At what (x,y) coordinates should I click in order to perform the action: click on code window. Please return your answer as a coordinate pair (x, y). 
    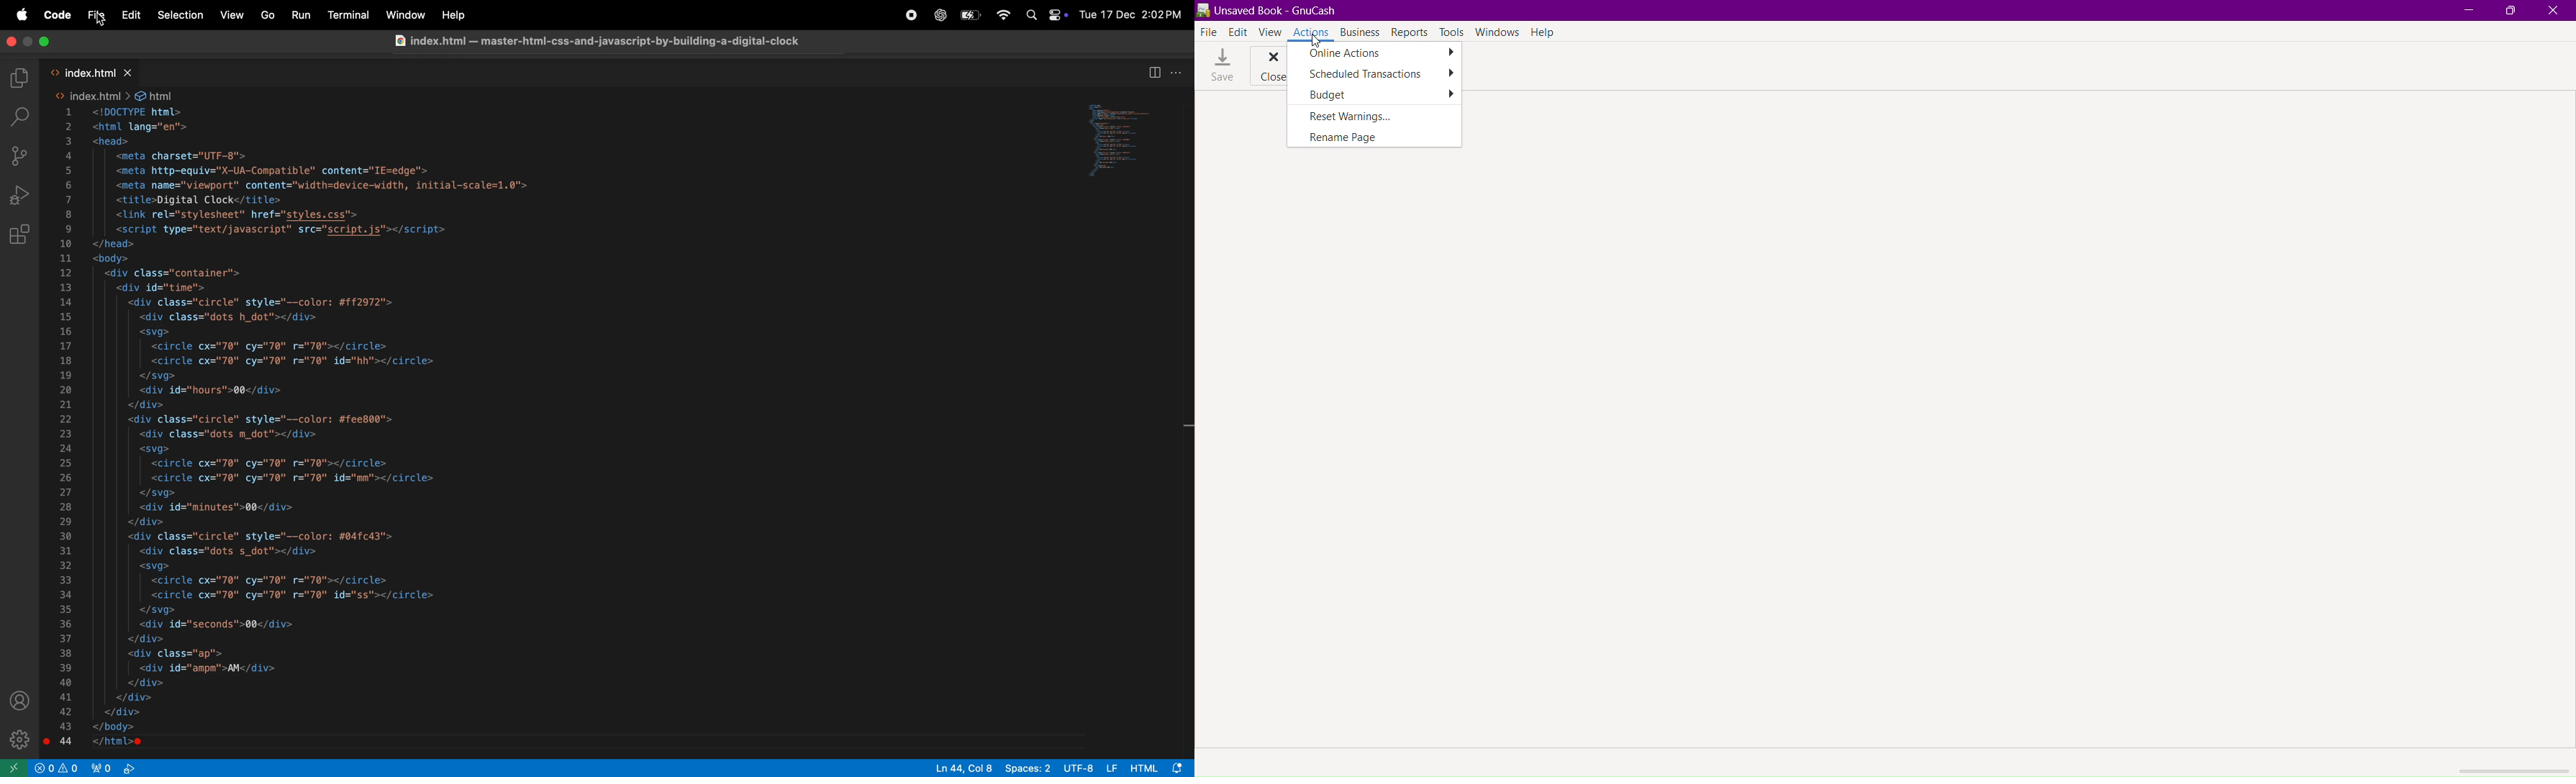
    Looking at the image, I should click on (1116, 143).